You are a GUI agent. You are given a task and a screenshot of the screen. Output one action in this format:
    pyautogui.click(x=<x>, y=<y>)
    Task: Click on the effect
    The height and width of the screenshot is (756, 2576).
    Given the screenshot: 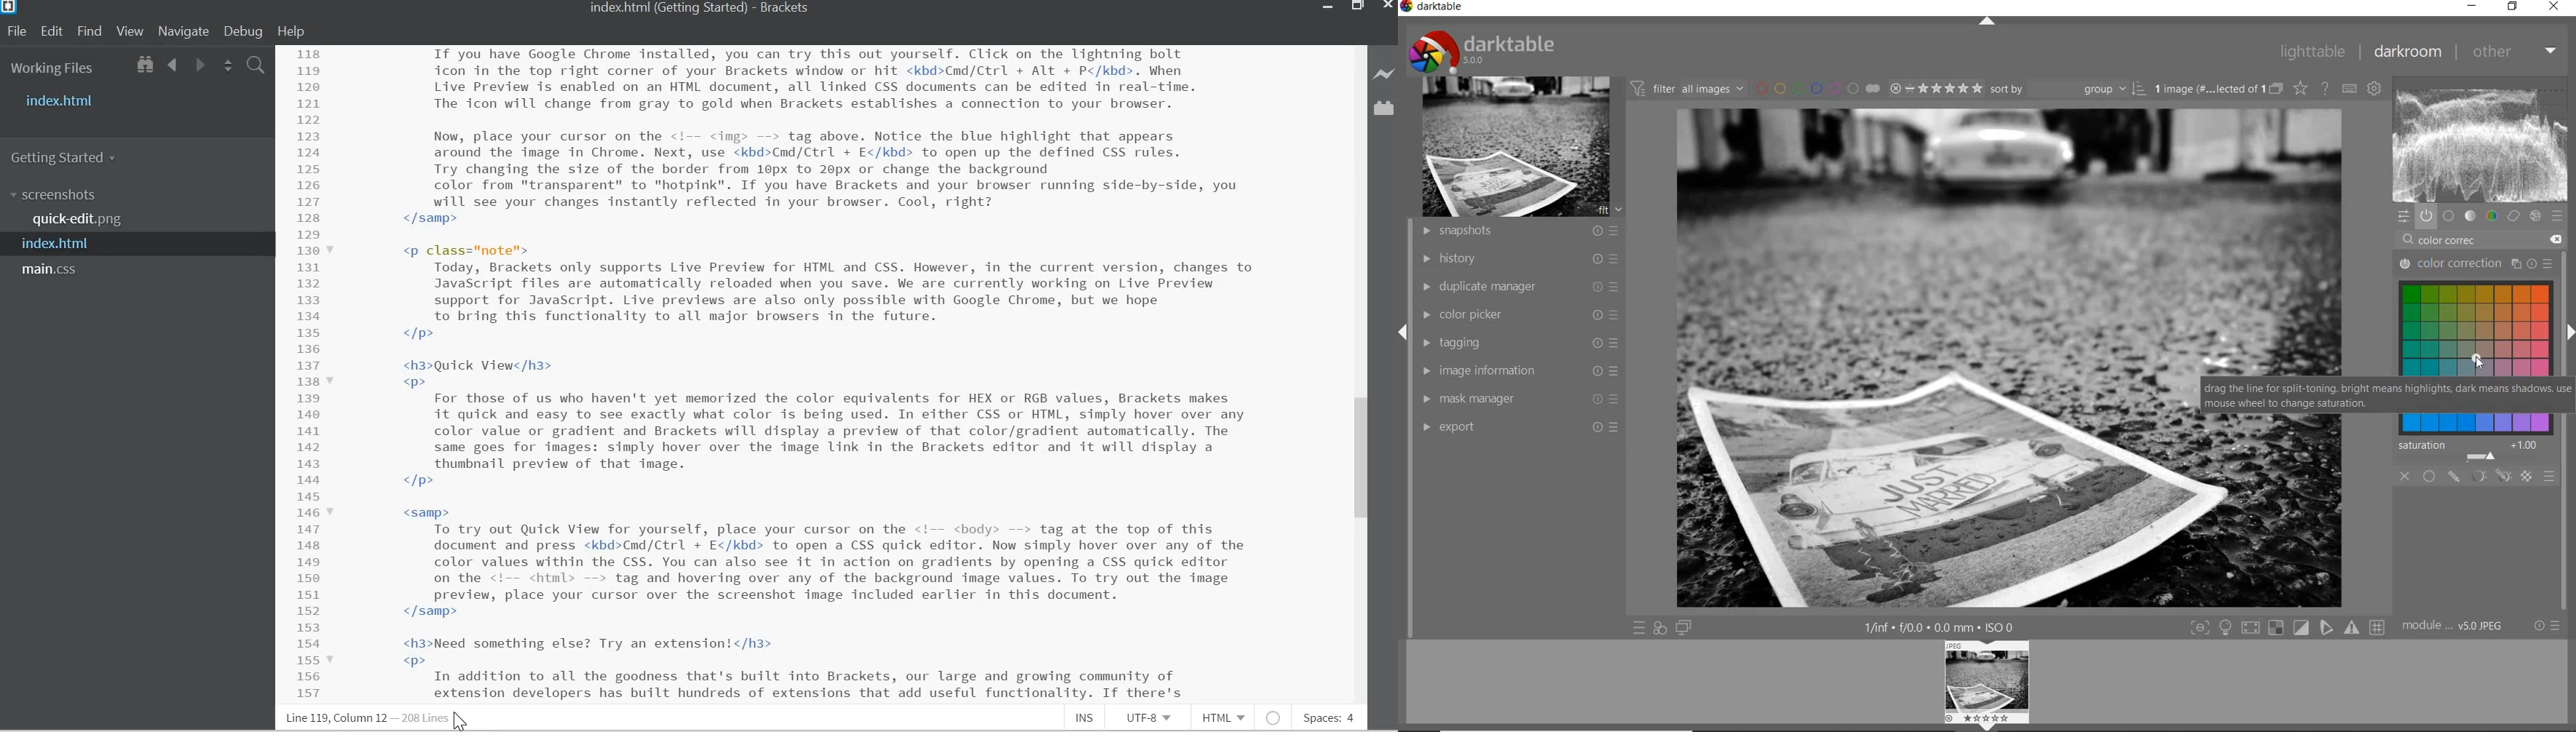 What is the action you would take?
    pyautogui.click(x=2535, y=216)
    